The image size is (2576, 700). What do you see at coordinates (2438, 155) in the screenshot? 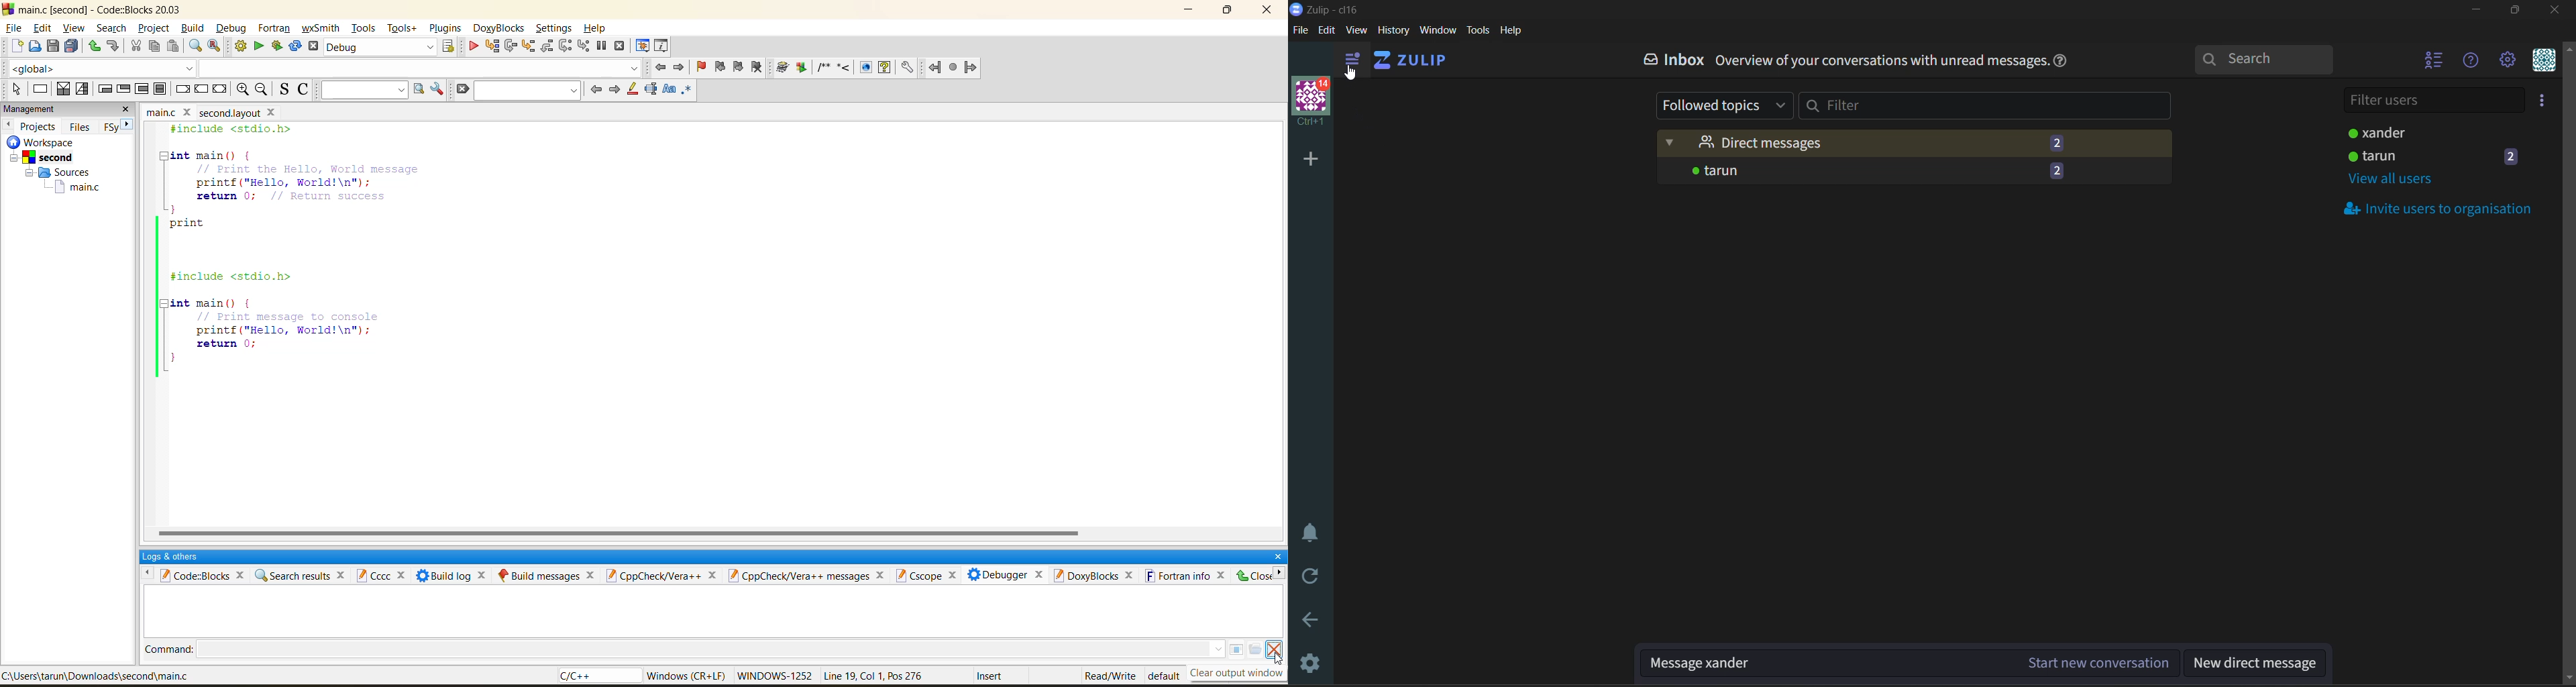
I see `user ` at bounding box center [2438, 155].